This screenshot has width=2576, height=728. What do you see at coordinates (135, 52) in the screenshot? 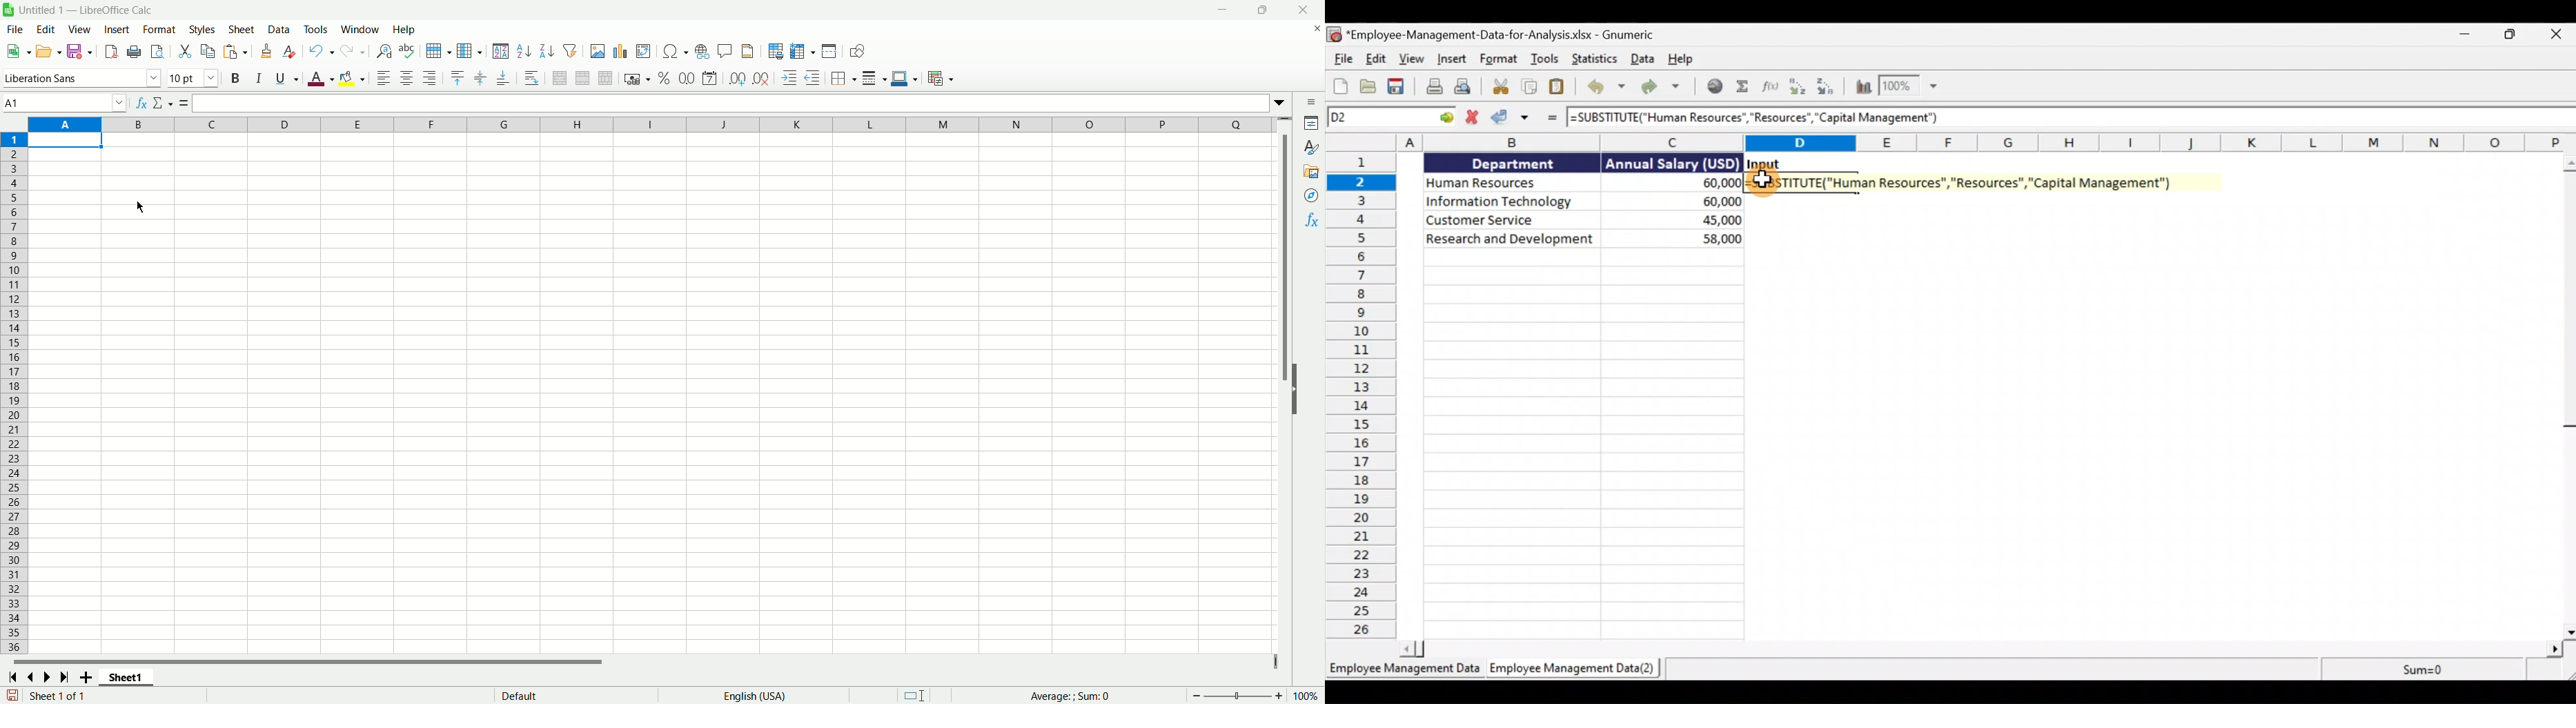
I see `print` at bounding box center [135, 52].